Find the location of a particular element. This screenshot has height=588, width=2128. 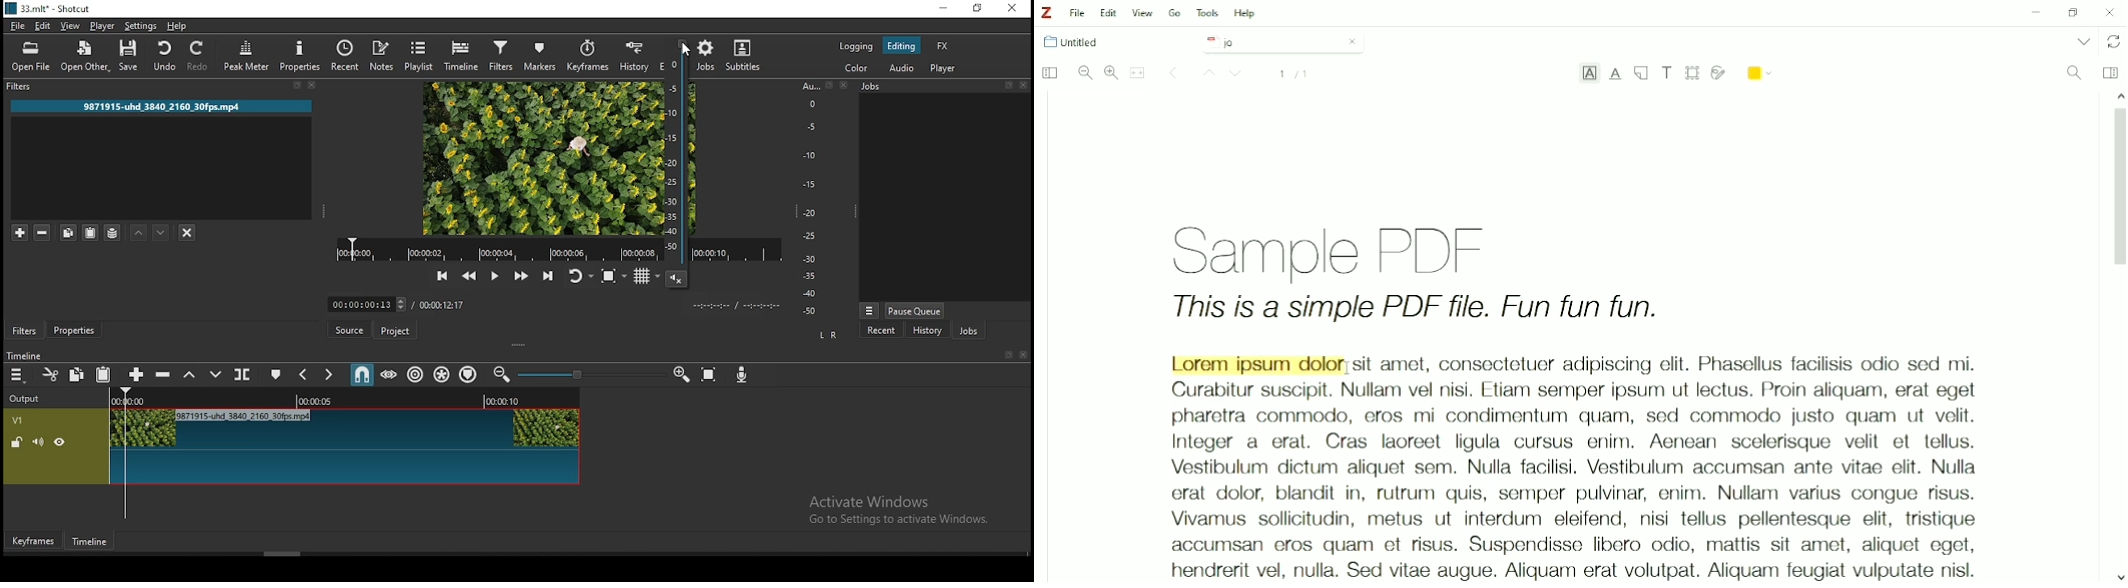

Add Text is located at coordinates (1668, 72).